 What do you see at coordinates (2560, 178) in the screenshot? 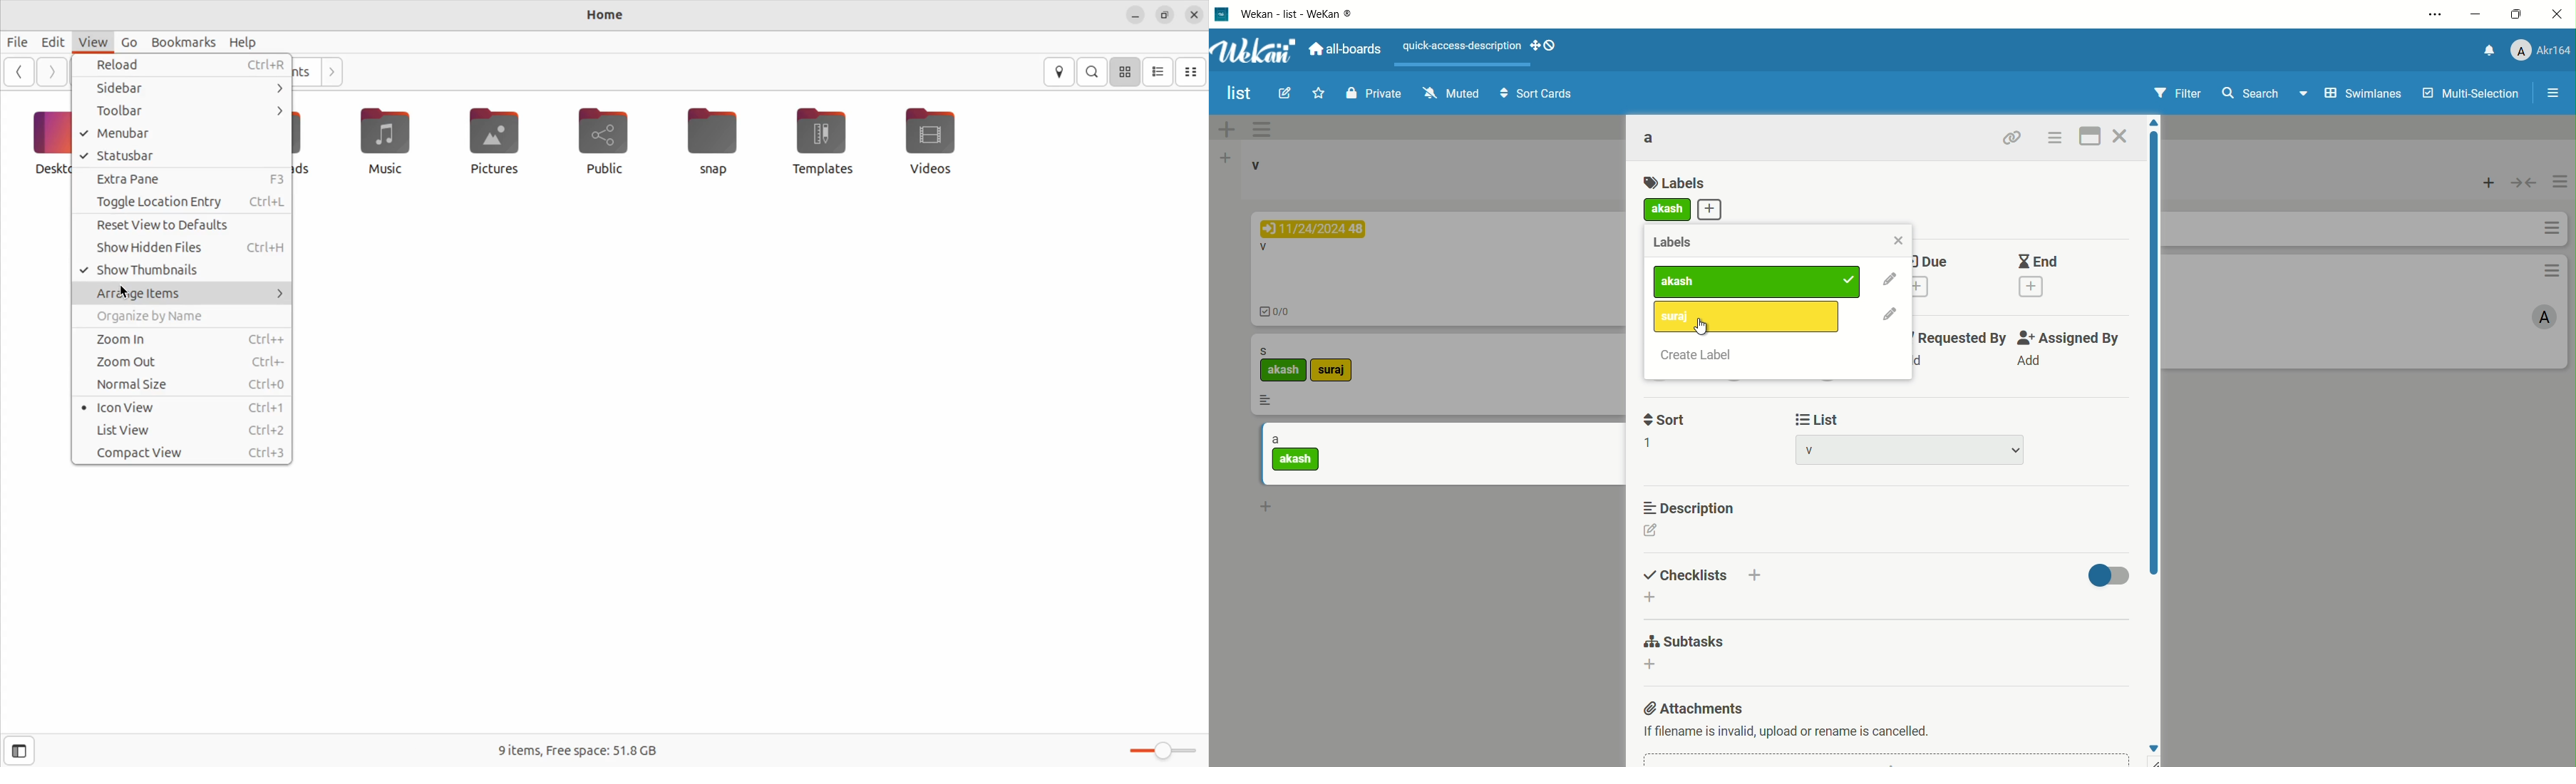
I see `options` at bounding box center [2560, 178].